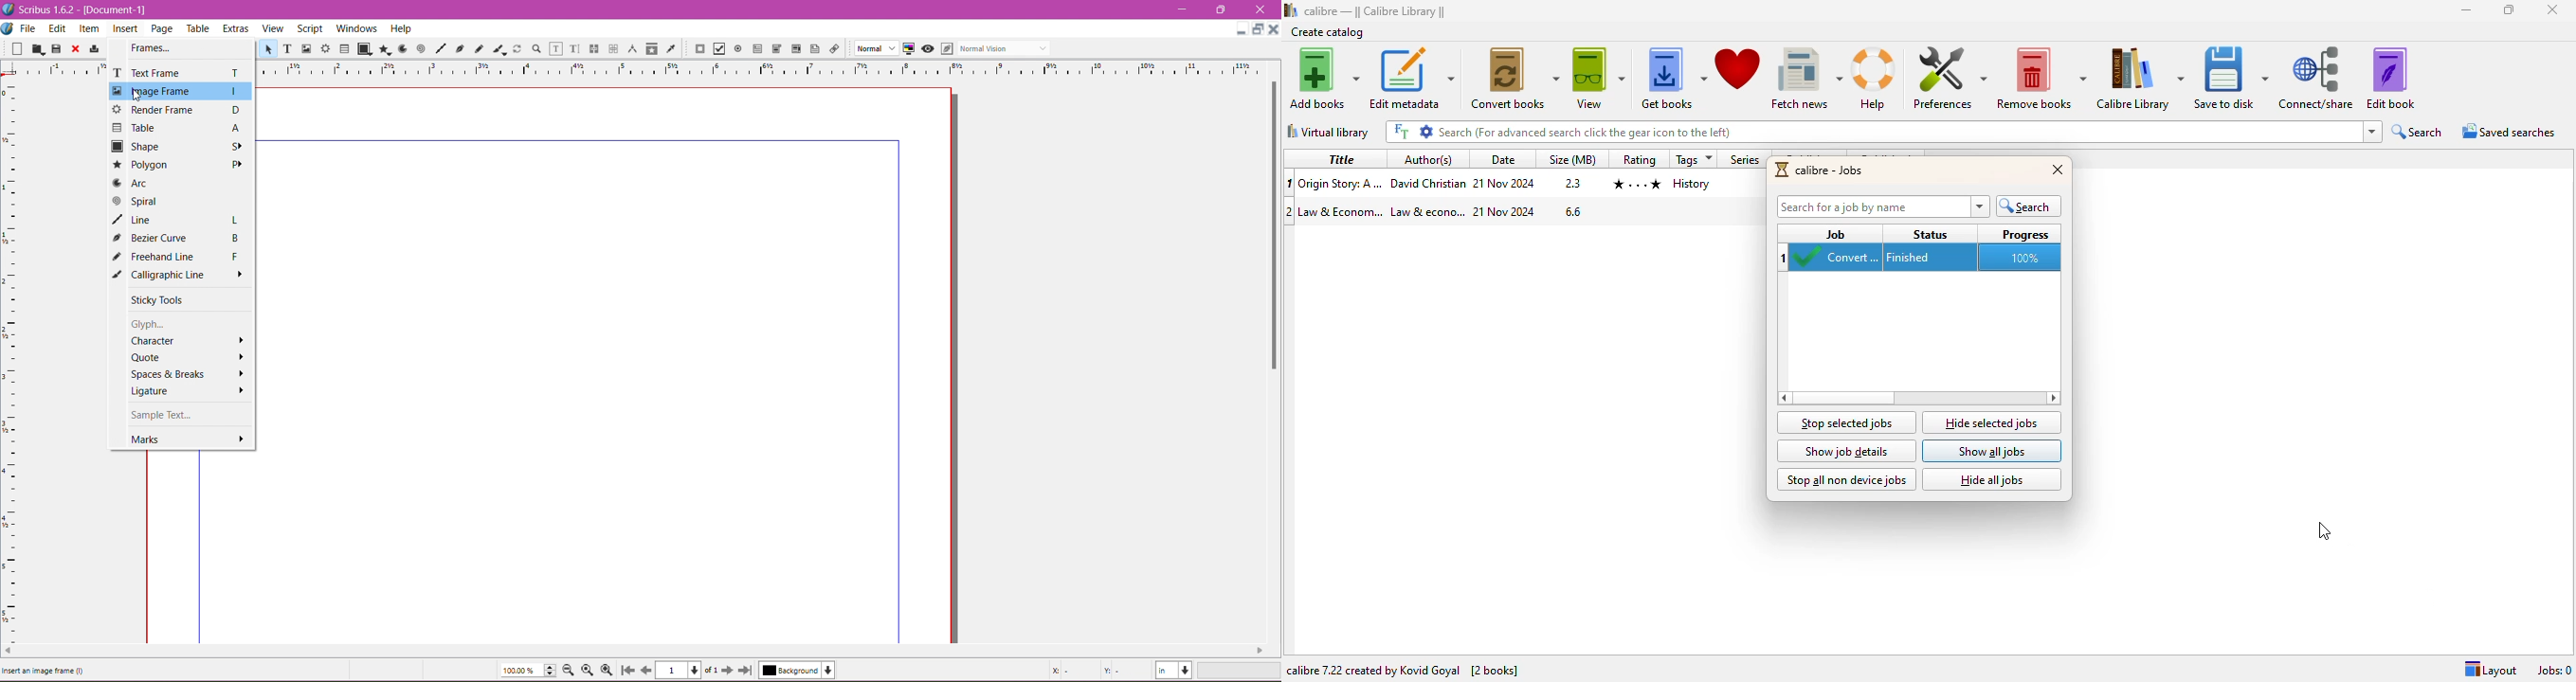  What do you see at coordinates (1839, 259) in the screenshot?
I see `convert to MOBI` at bounding box center [1839, 259].